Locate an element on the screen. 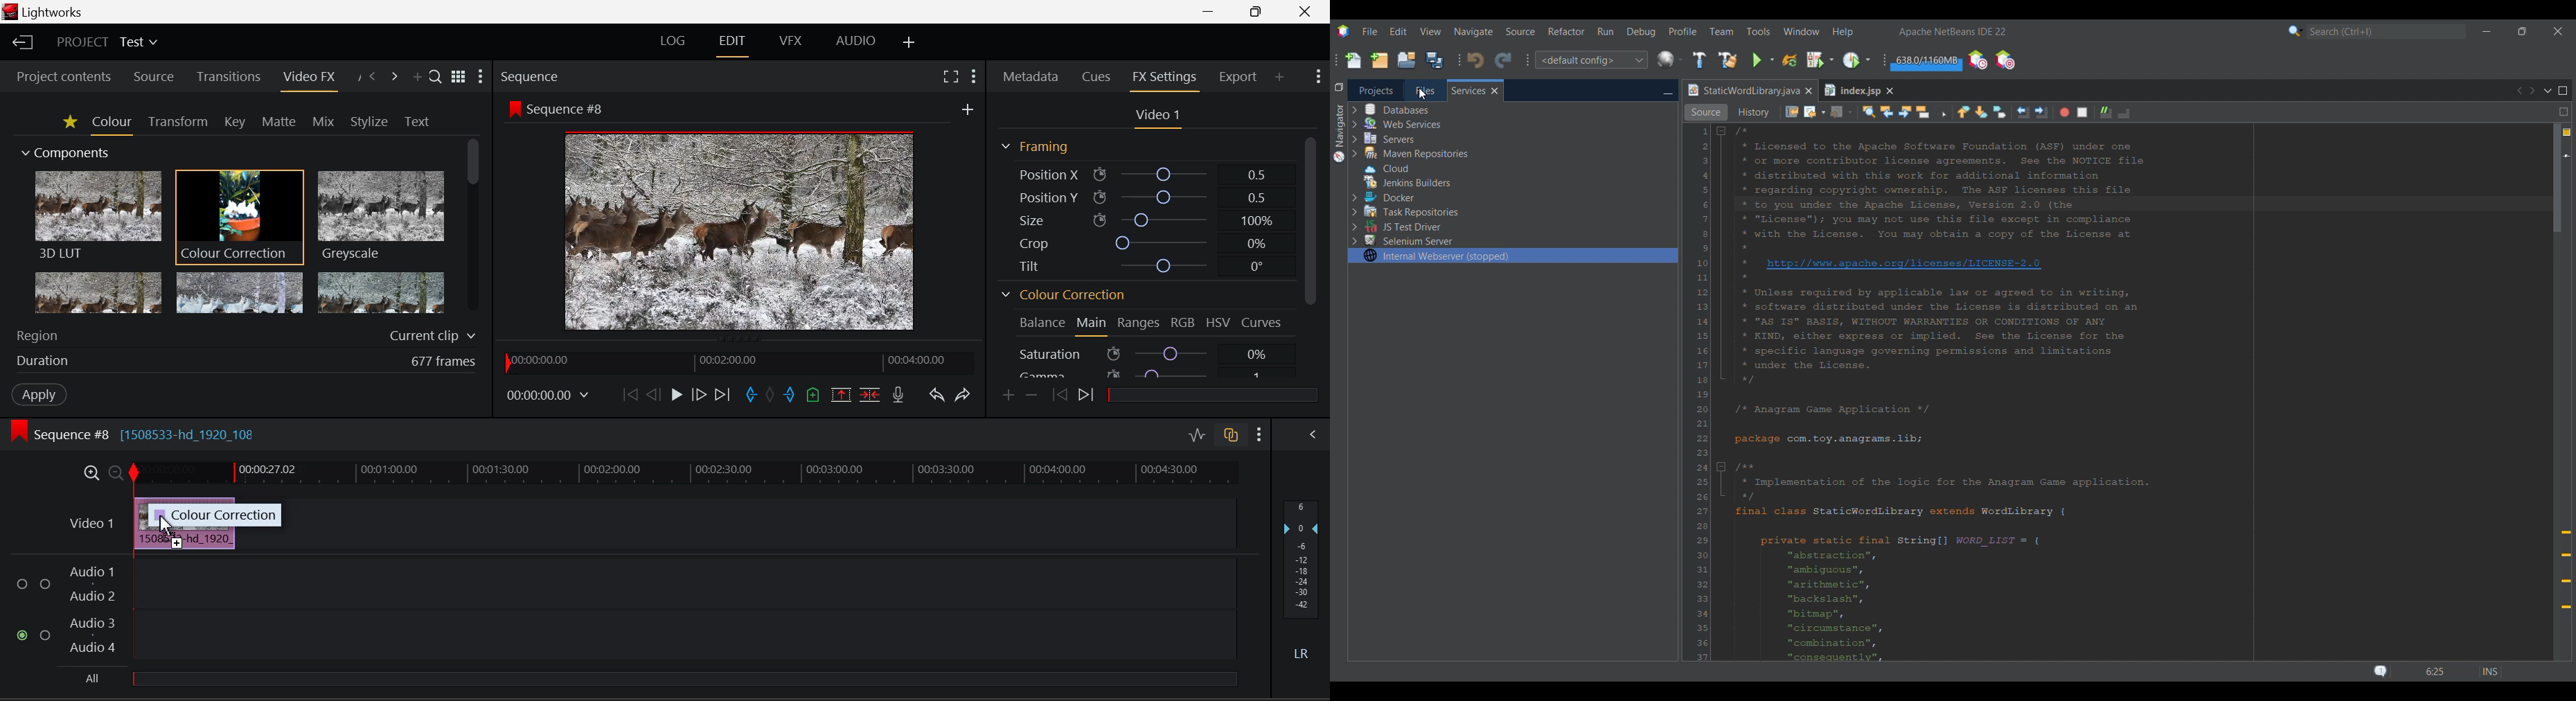 This screenshot has height=728, width=2576. Glow is located at coordinates (99, 292).